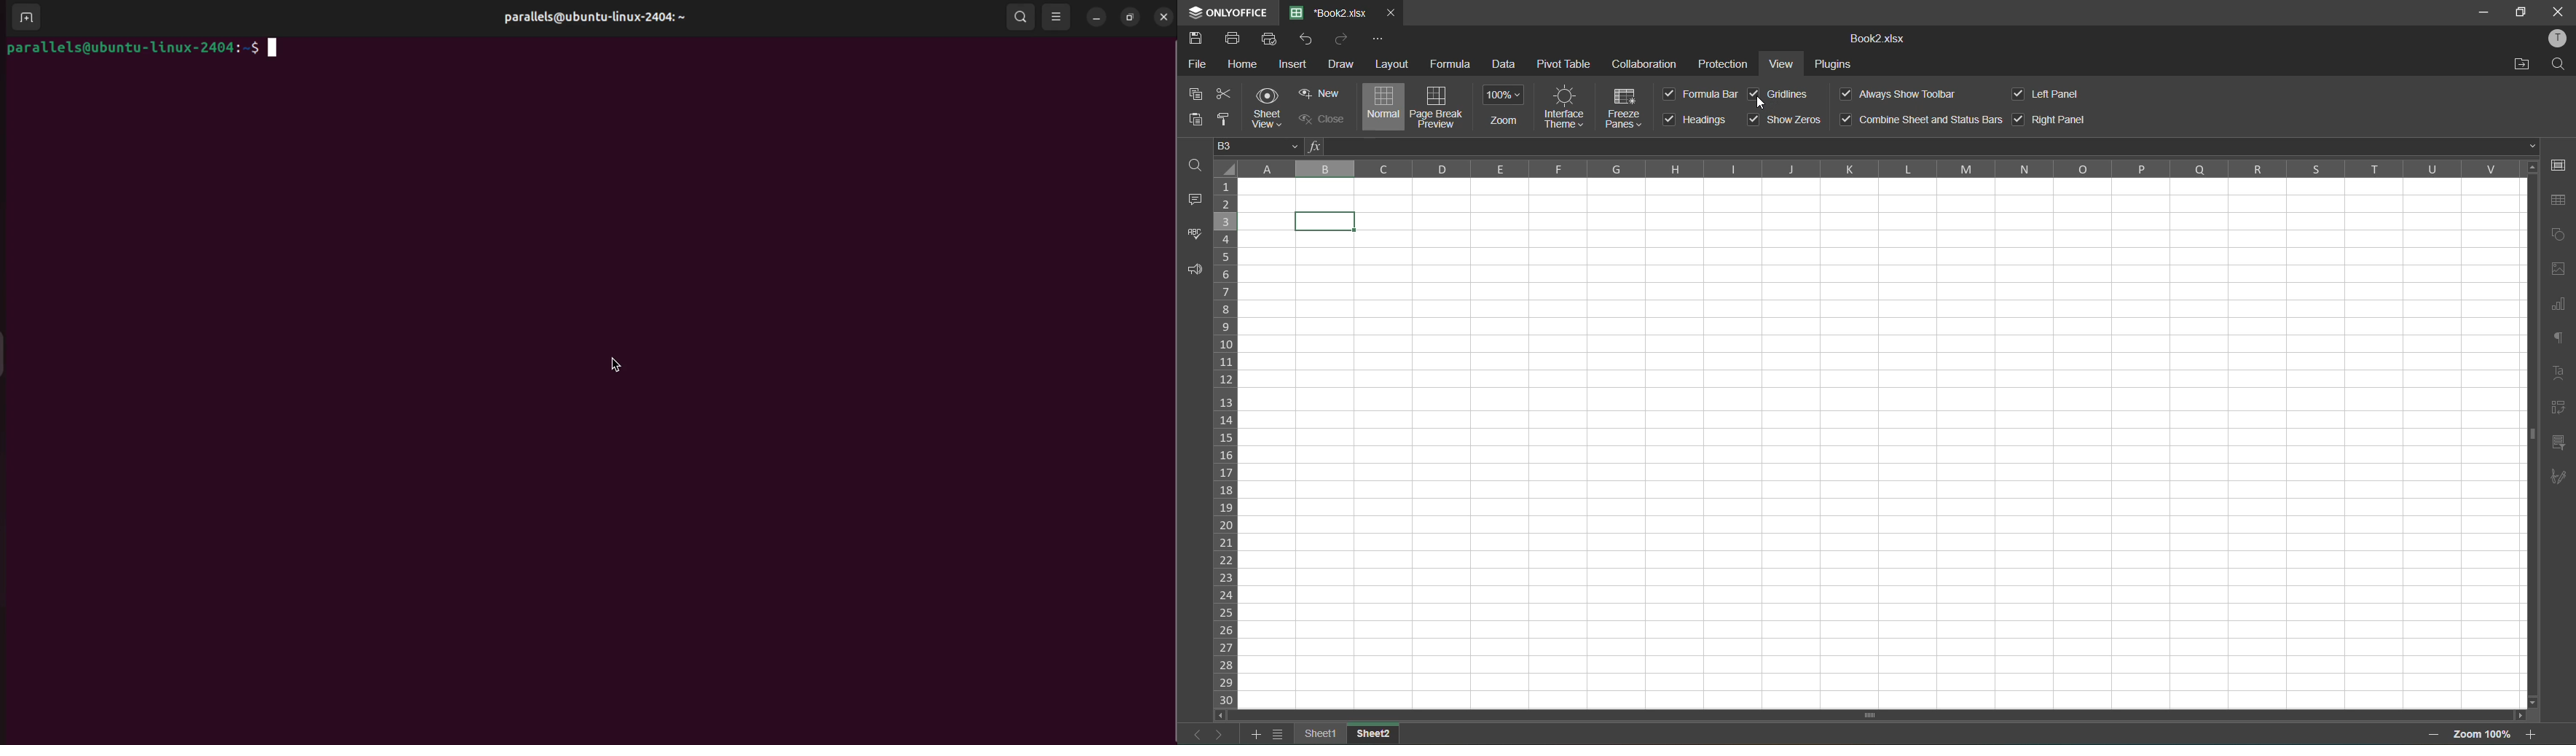 This screenshot has height=756, width=2576. Describe the element at coordinates (1374, 734) in the screenshot. I see `sheet 2` at that location.